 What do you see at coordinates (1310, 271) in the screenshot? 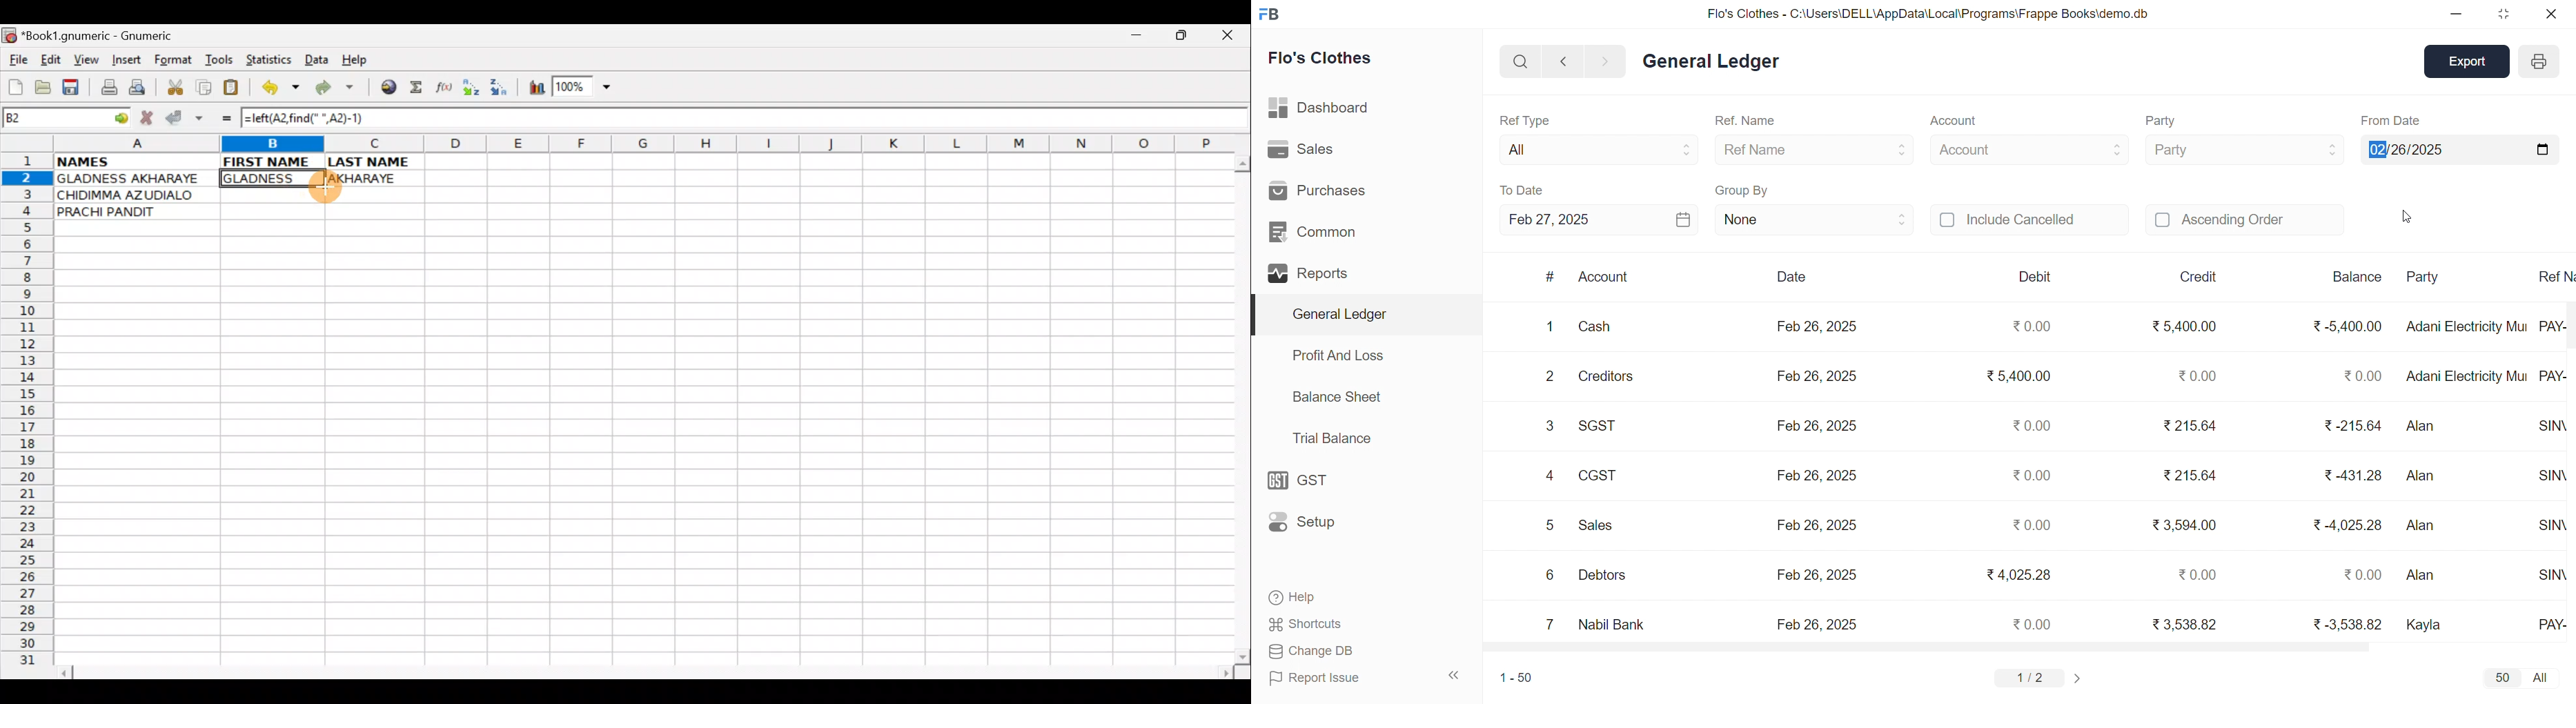
I see `Reports` at bounding box center [1310, 271].